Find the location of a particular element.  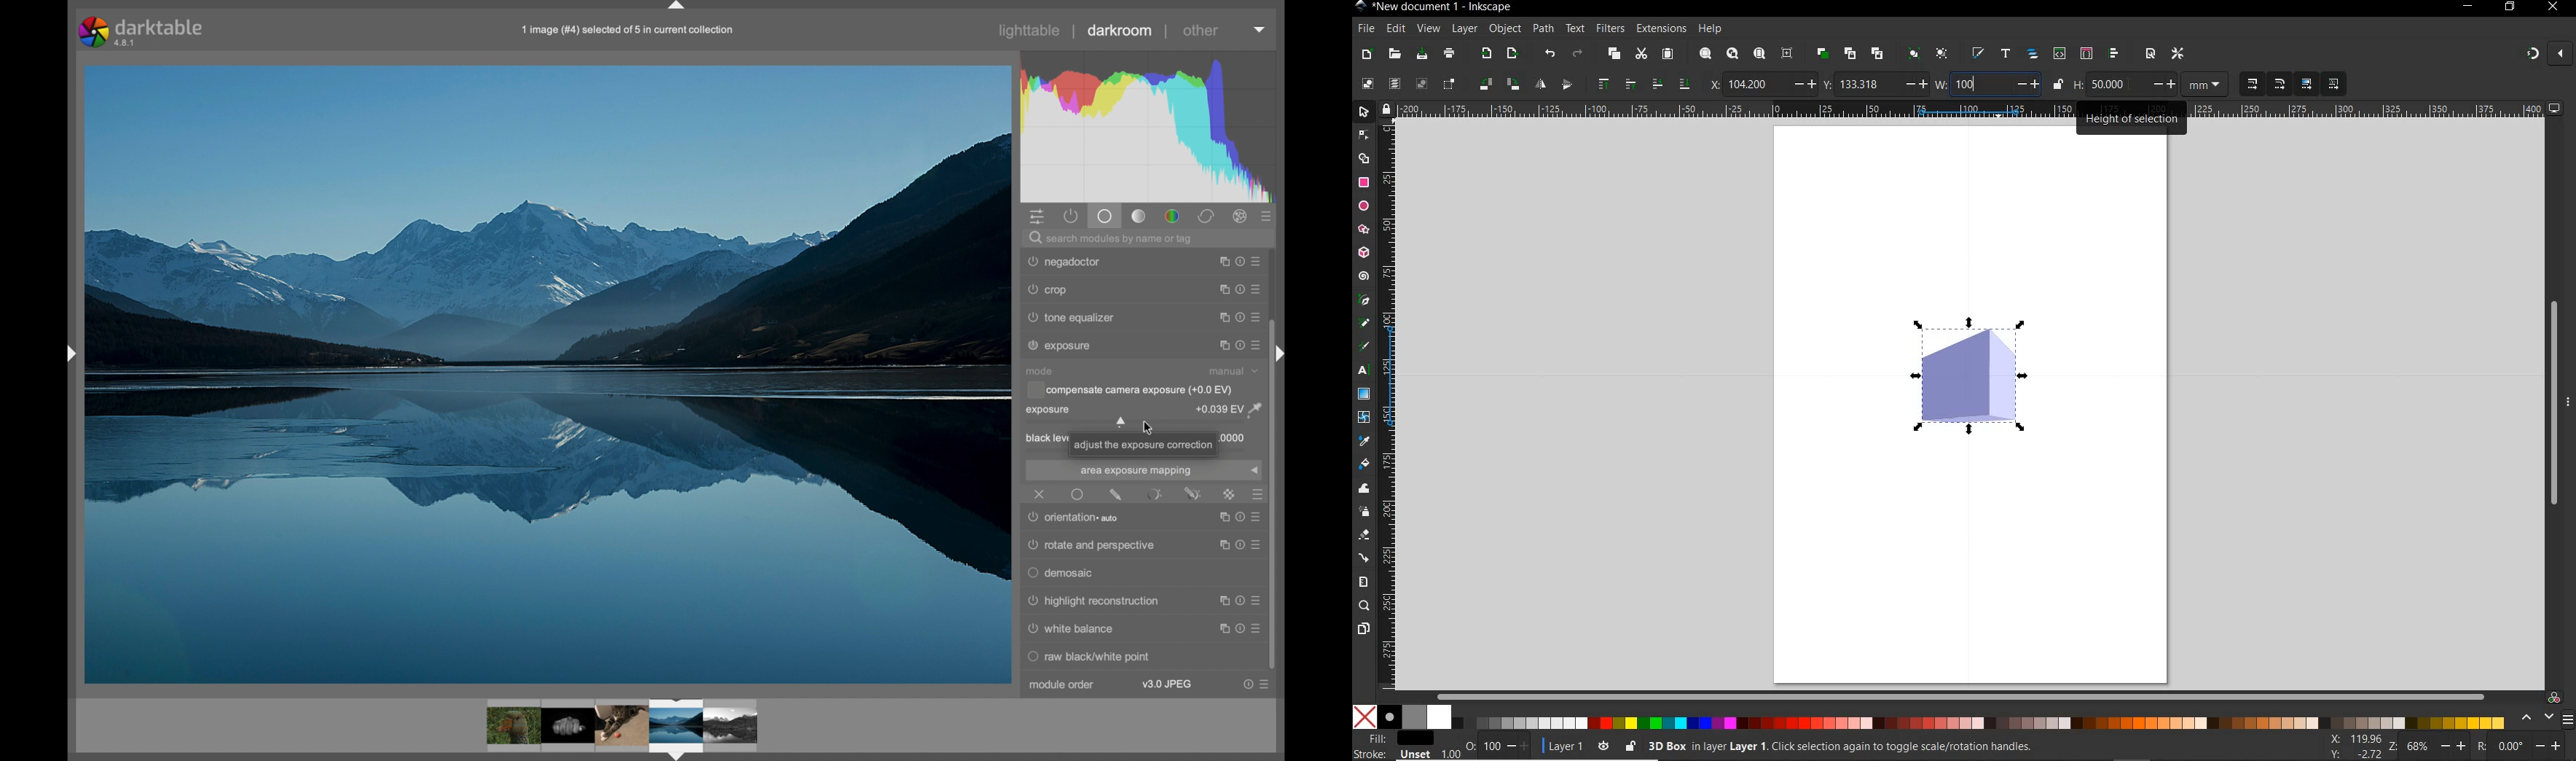

increase/decrease is located at coordinates (1914, 85).